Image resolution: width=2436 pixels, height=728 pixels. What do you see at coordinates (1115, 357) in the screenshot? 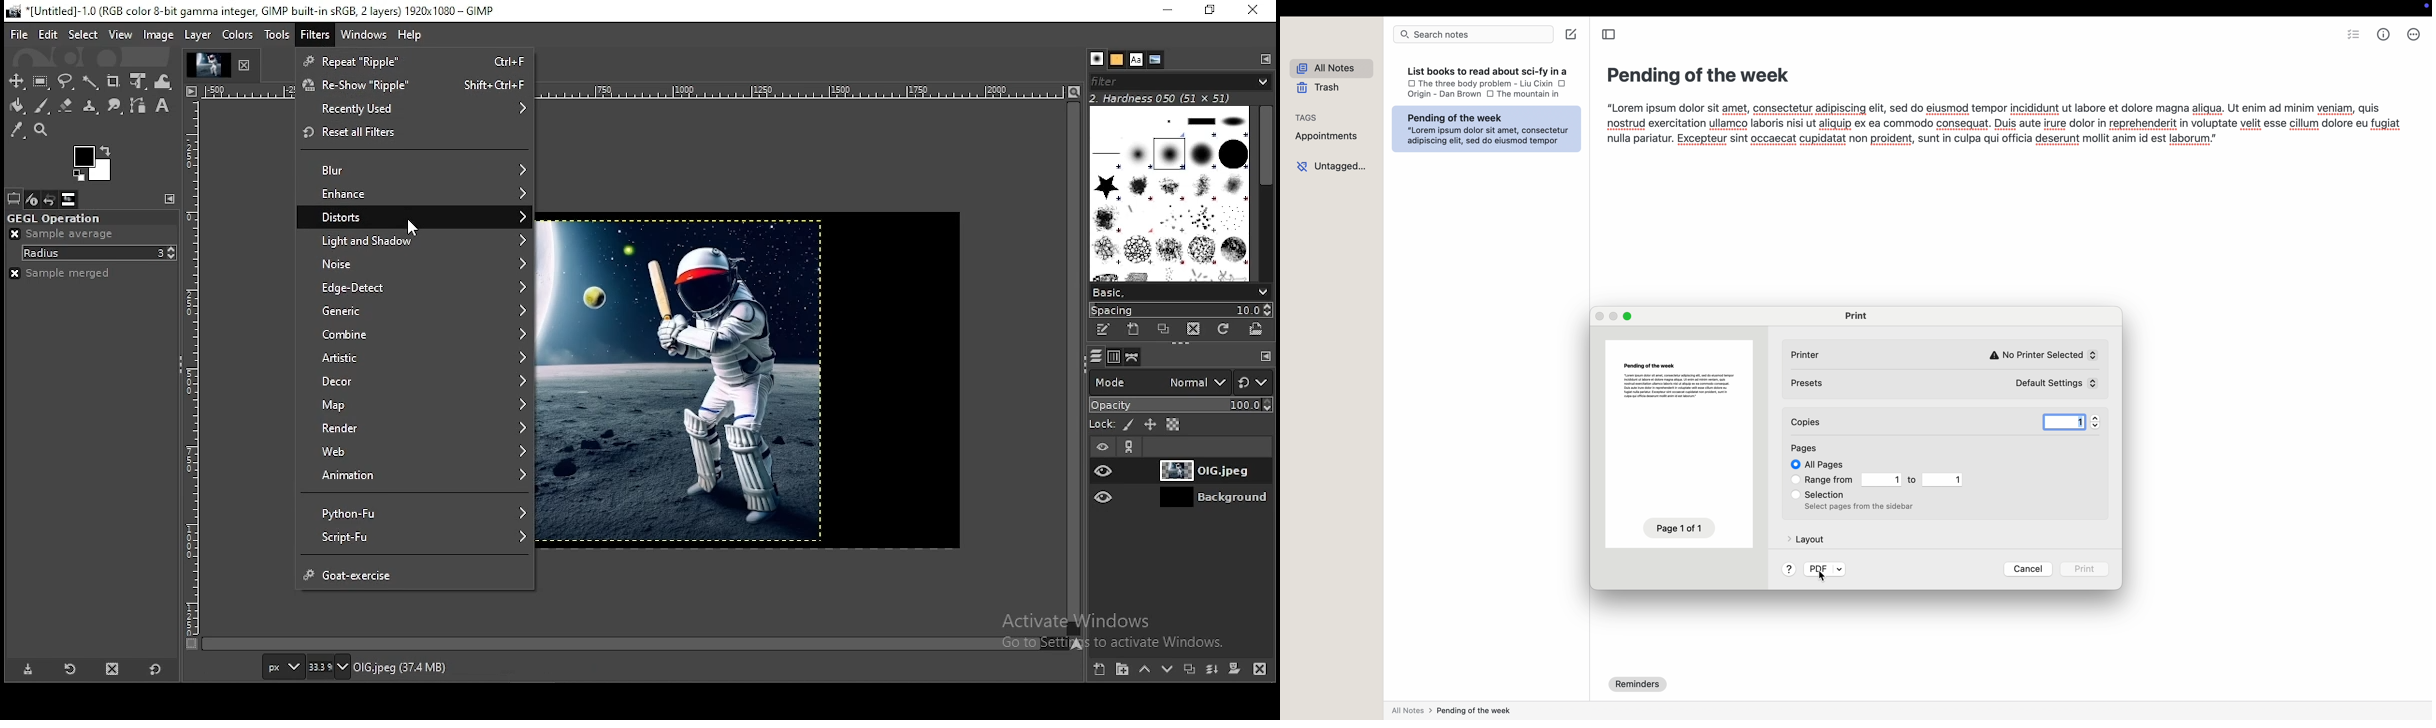
I see `channels ` at bounding box center [1115, 357].